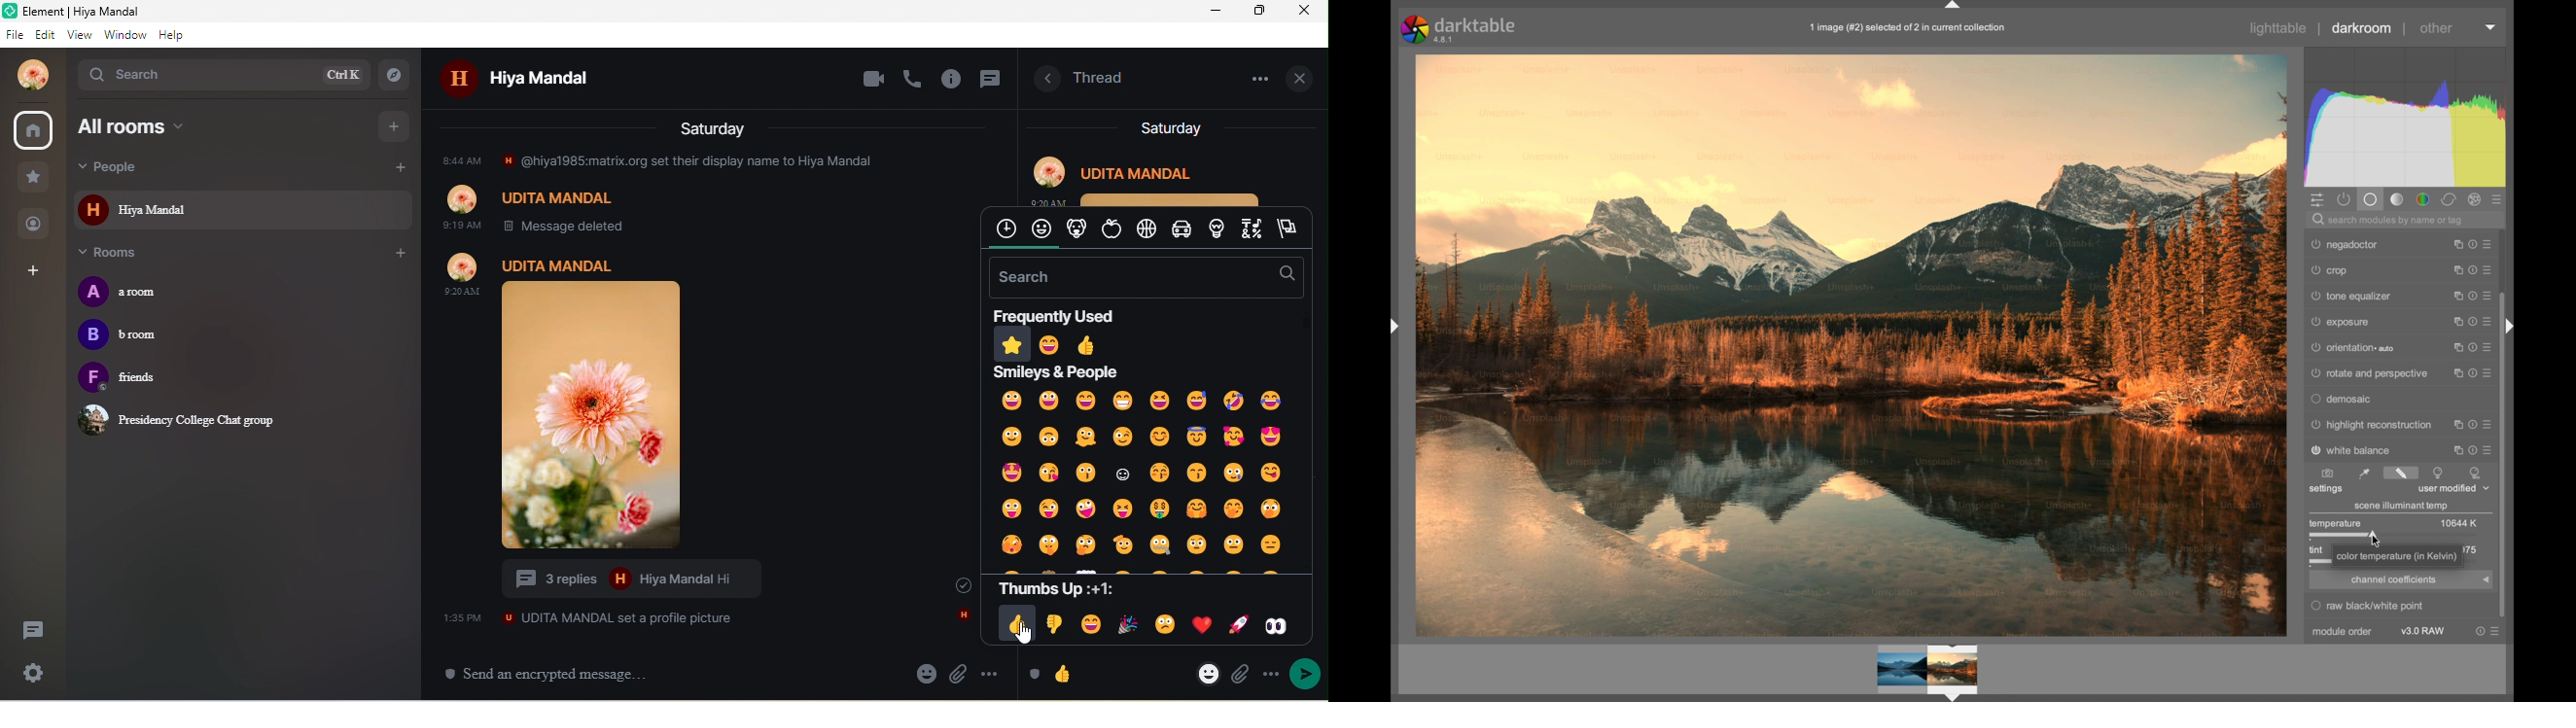 The height and width of the screenshot is (728, 2576). I want to click on udita mandal set a profile picture, so click(588, 617).